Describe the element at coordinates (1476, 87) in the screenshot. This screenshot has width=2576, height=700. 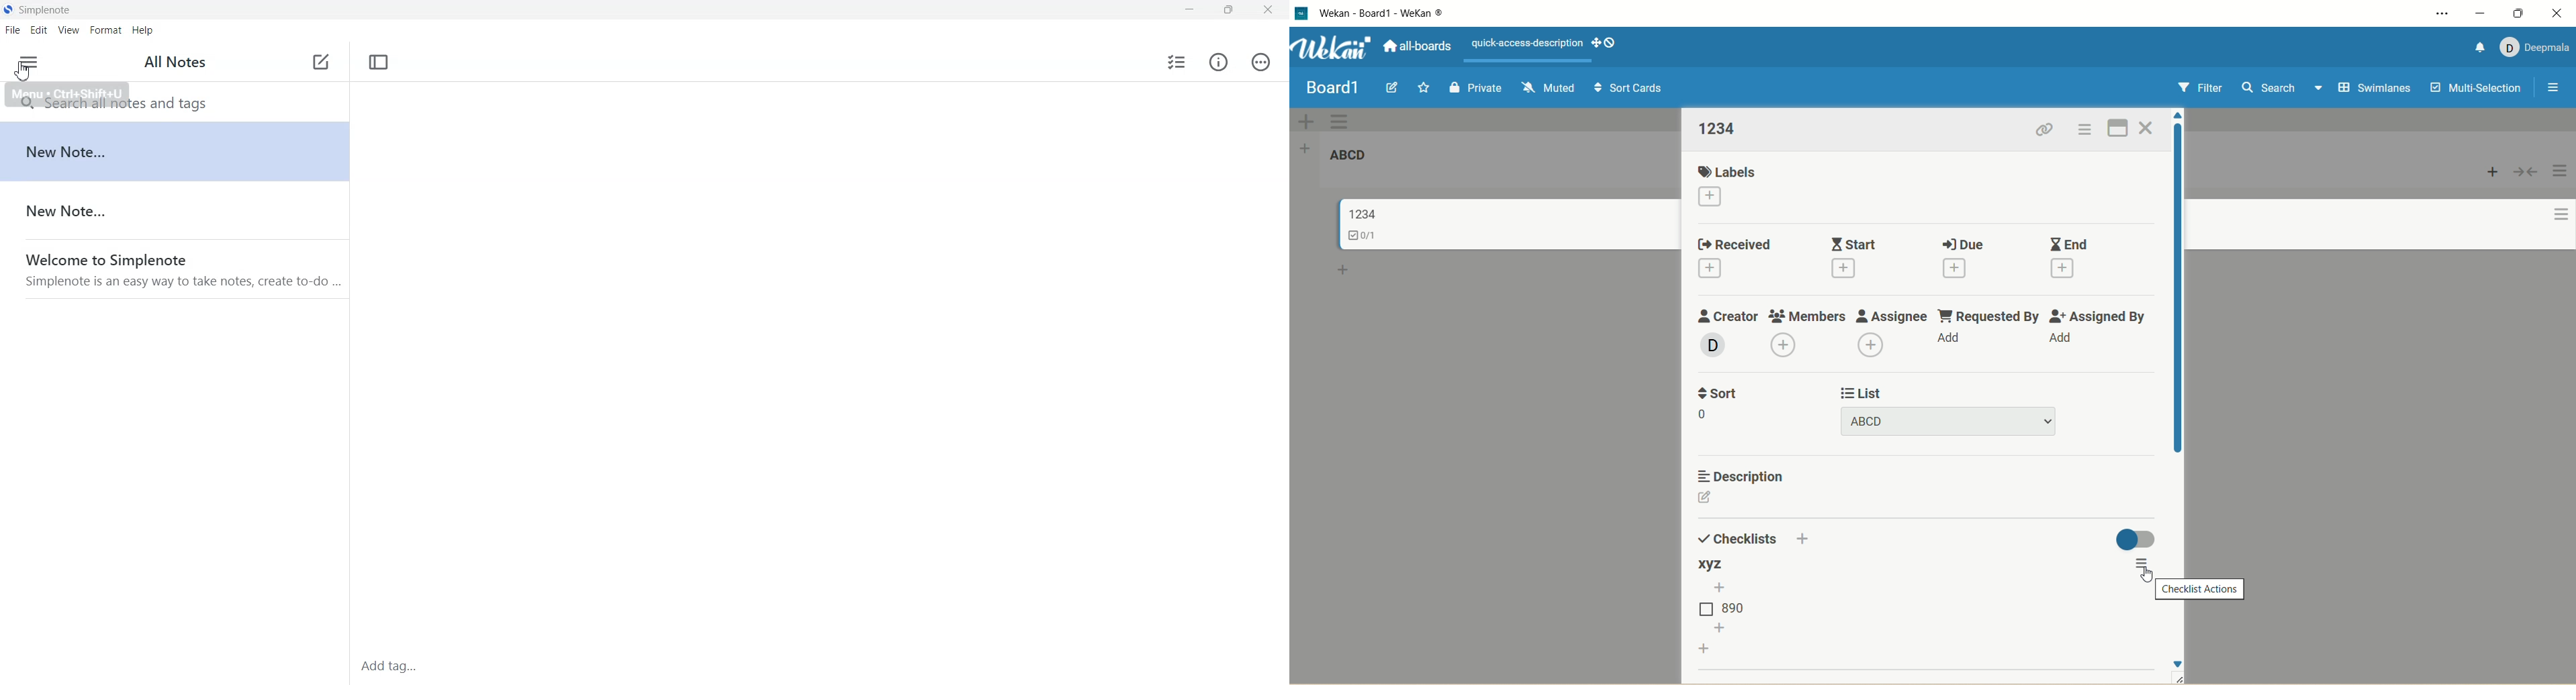
I see `private` at that location.